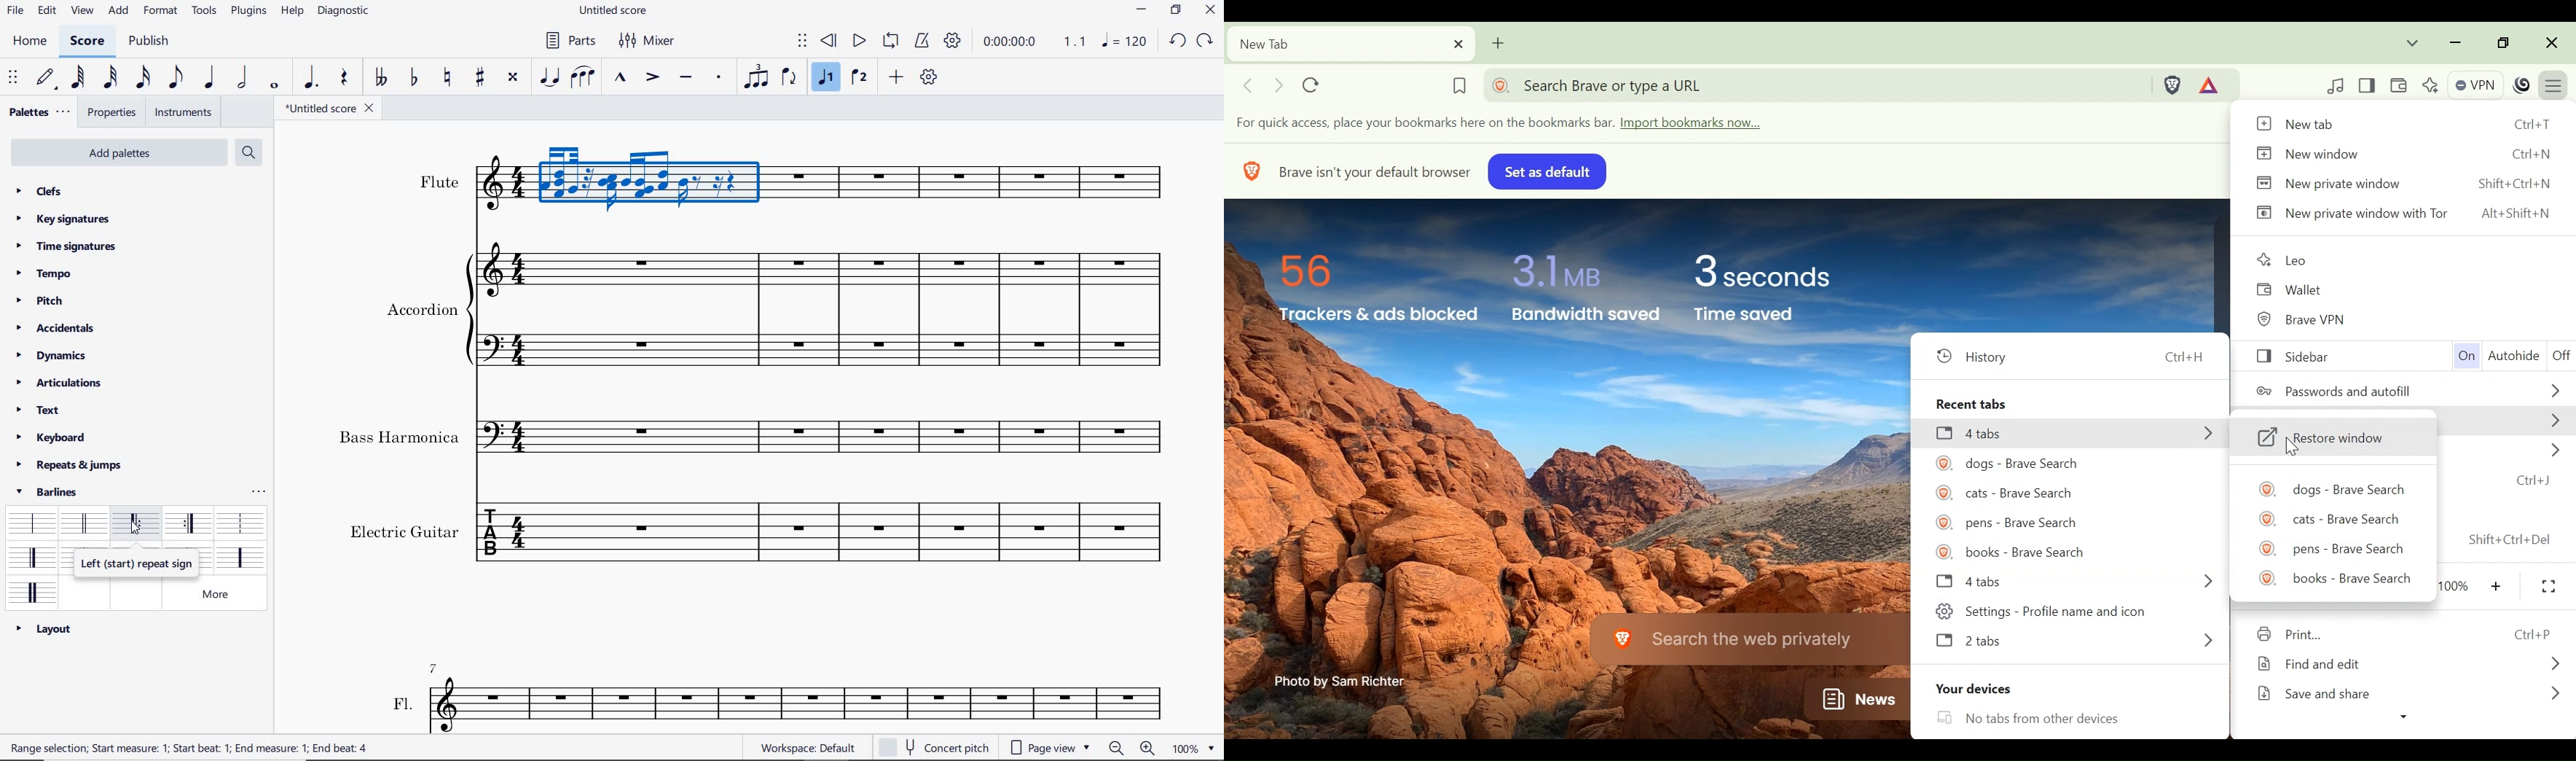 This screenshot has width=2576, height=784. Describe the element at coordinates (2558, 354) in the screenshot. I see `Off` at that location.